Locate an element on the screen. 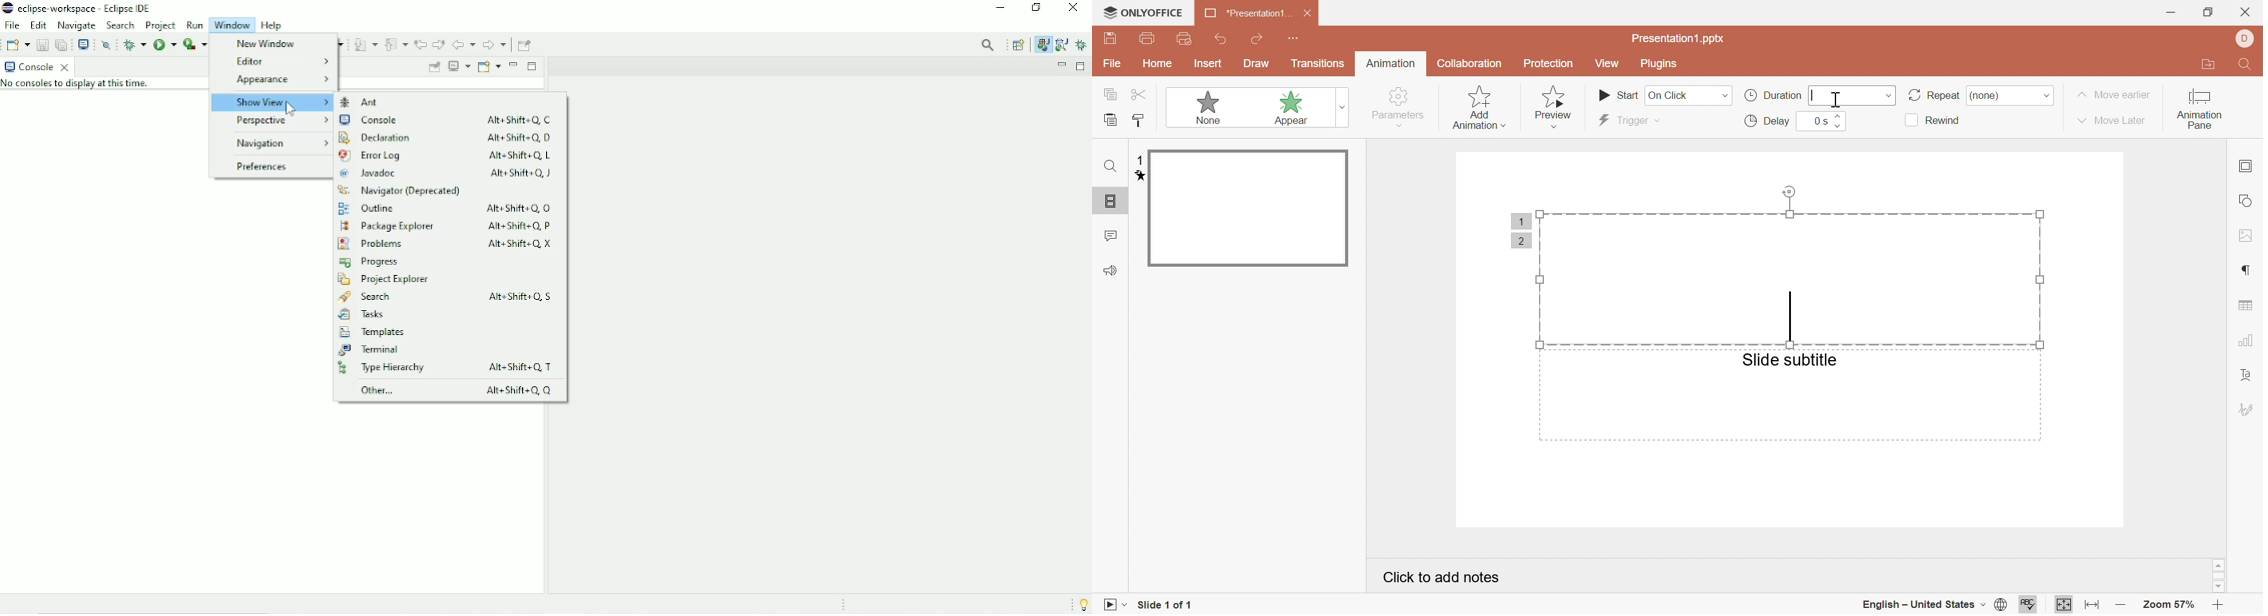 Image resolution: width=2268 pixels, height=616 pixels. Save all is located at coordinates (60, 44).